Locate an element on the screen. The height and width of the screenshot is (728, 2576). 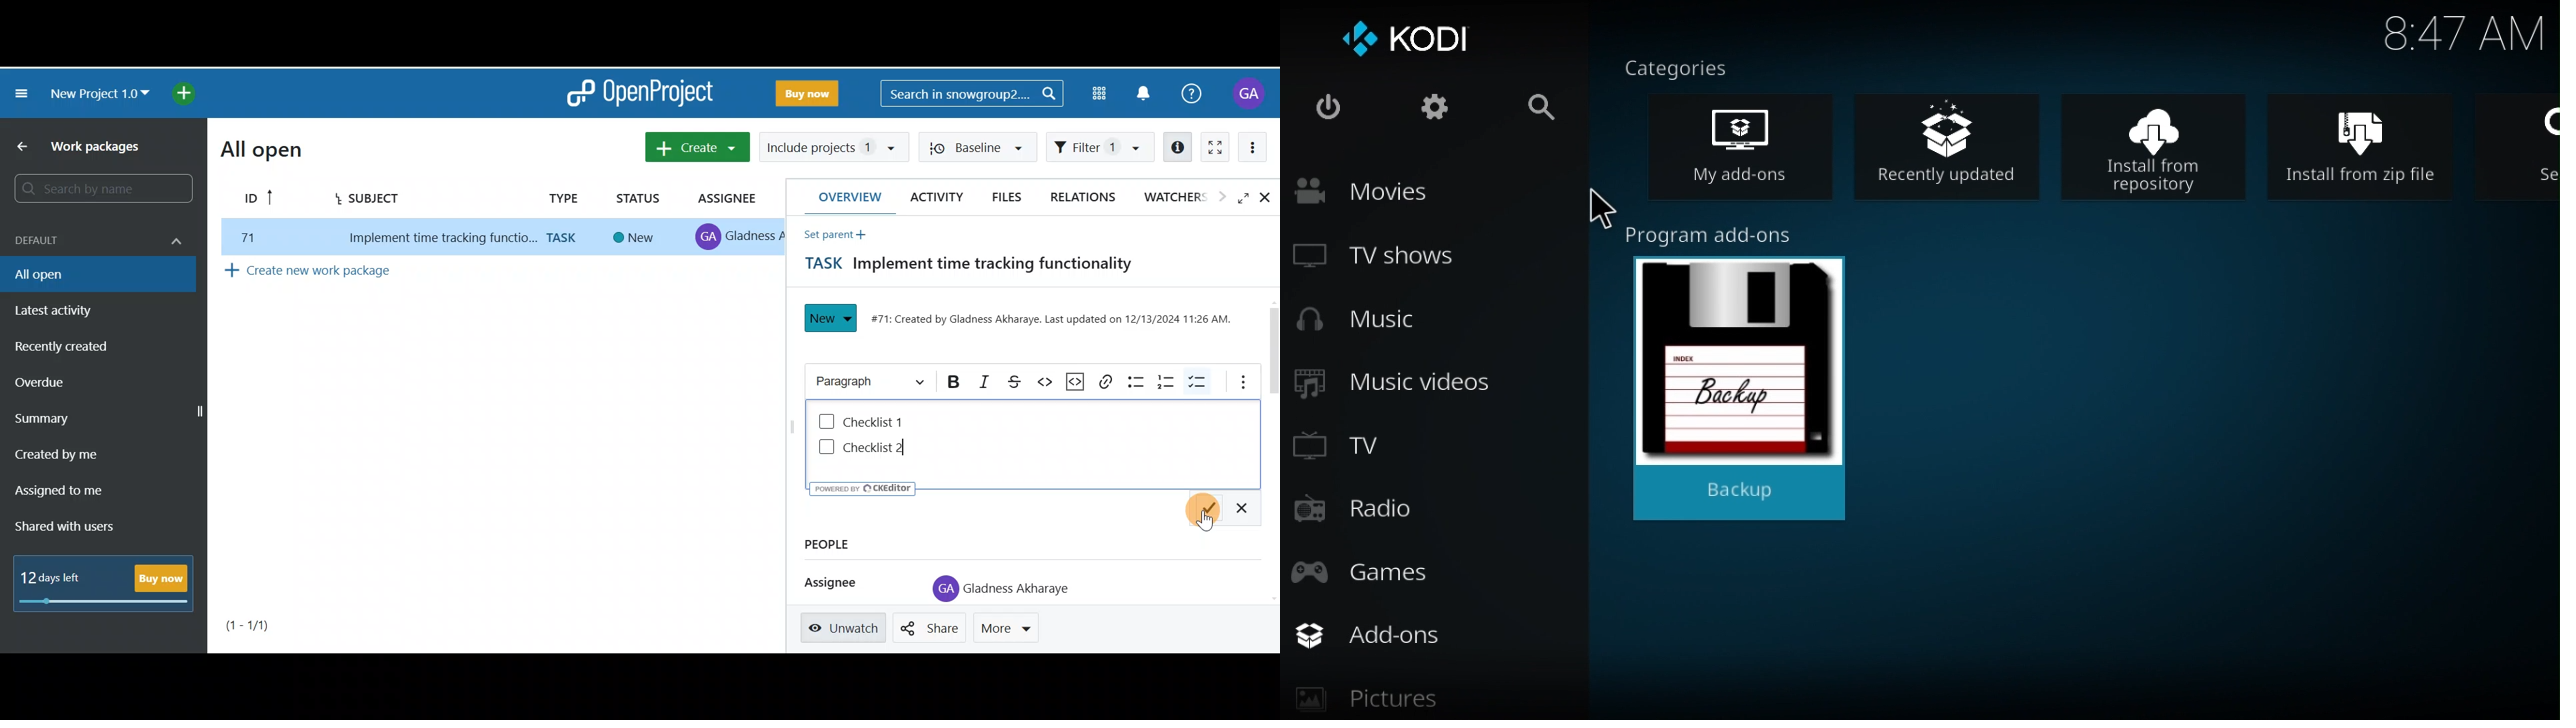
Work packages is located at coordinates (87, 146).